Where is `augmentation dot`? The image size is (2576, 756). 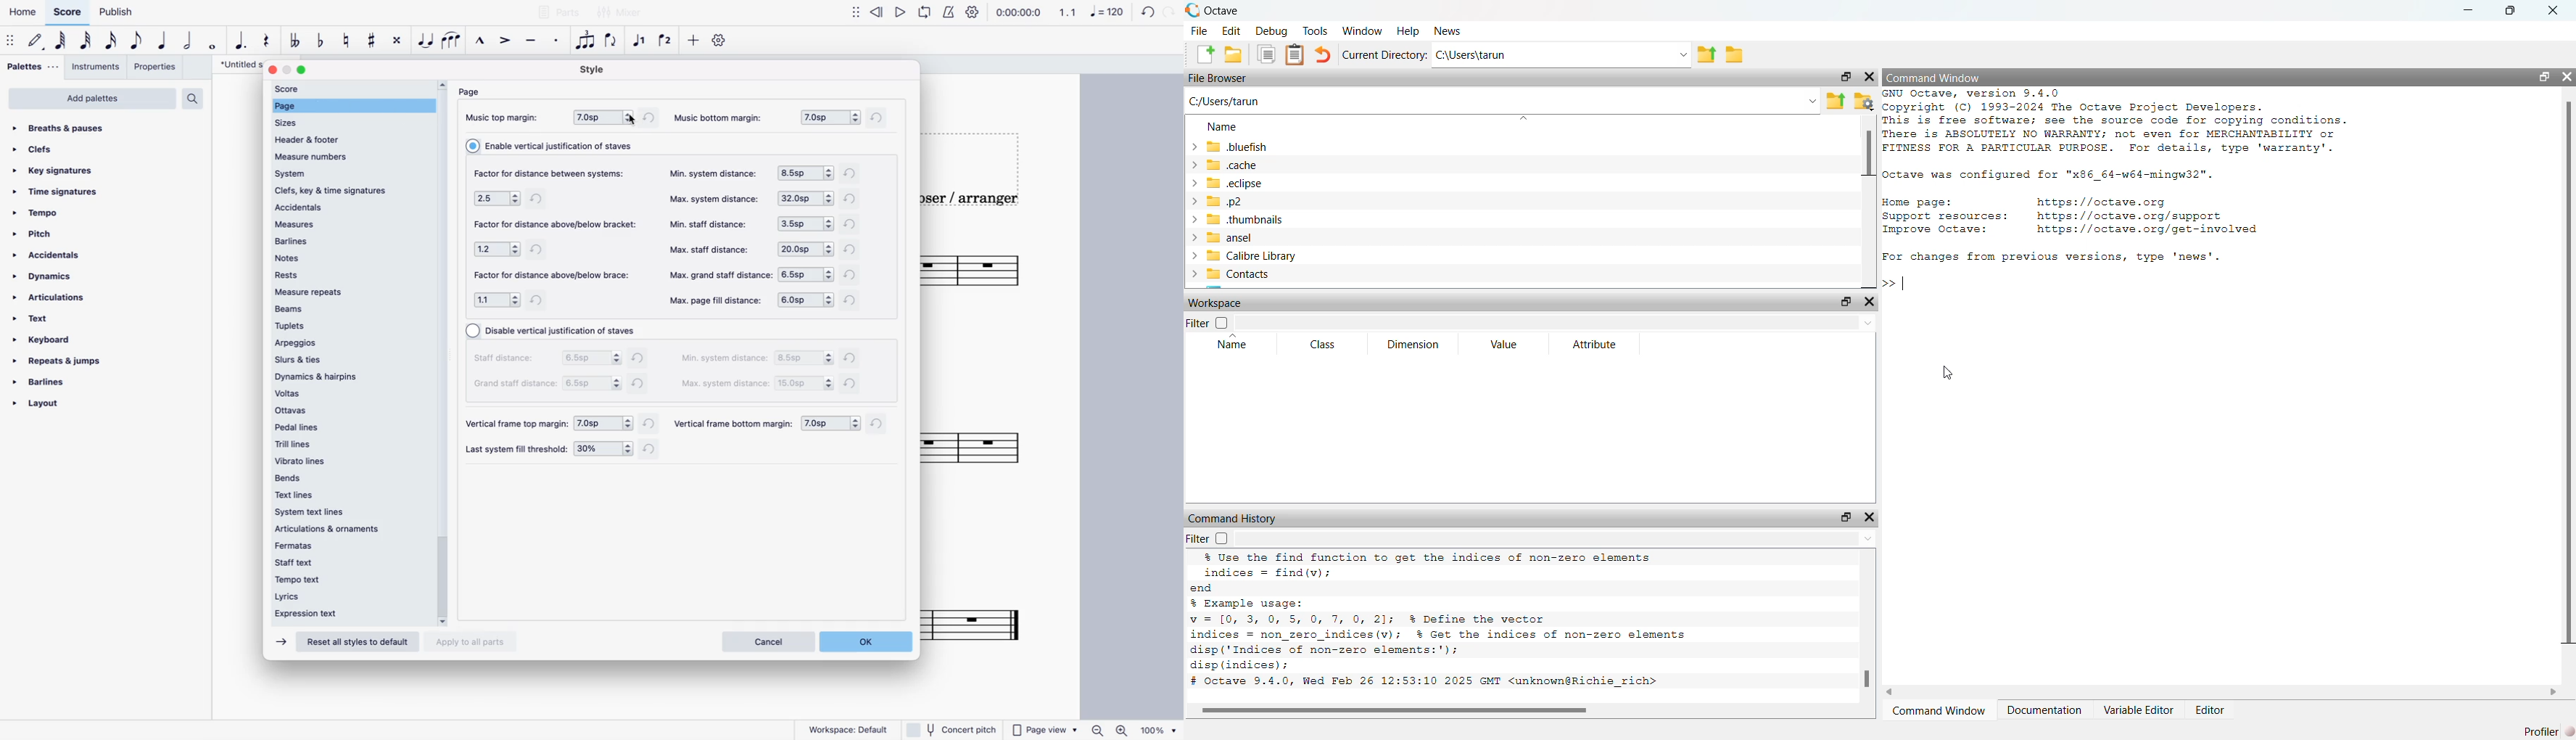
augmentation dot is located at coordinates (241, 42).